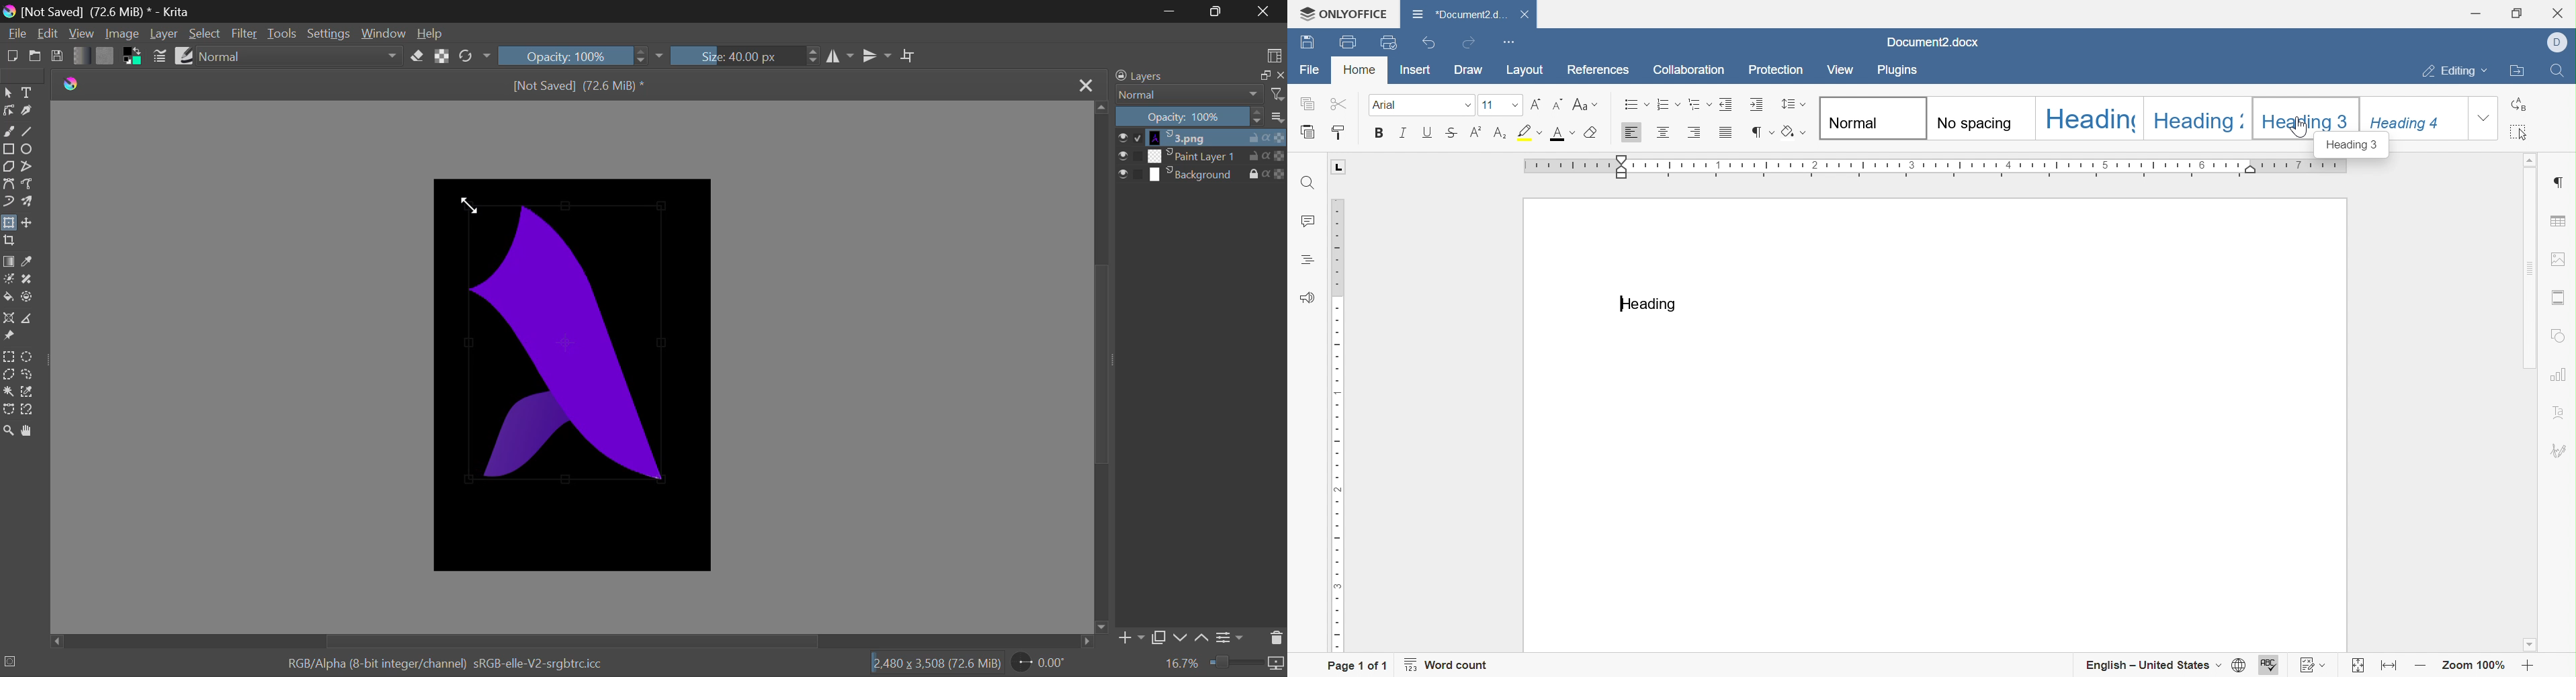 This screenshot has width=2576, height=700. Describe the element at coordinates (31, 299) in the screenshot. I see `Enclose and Fill` at that location.